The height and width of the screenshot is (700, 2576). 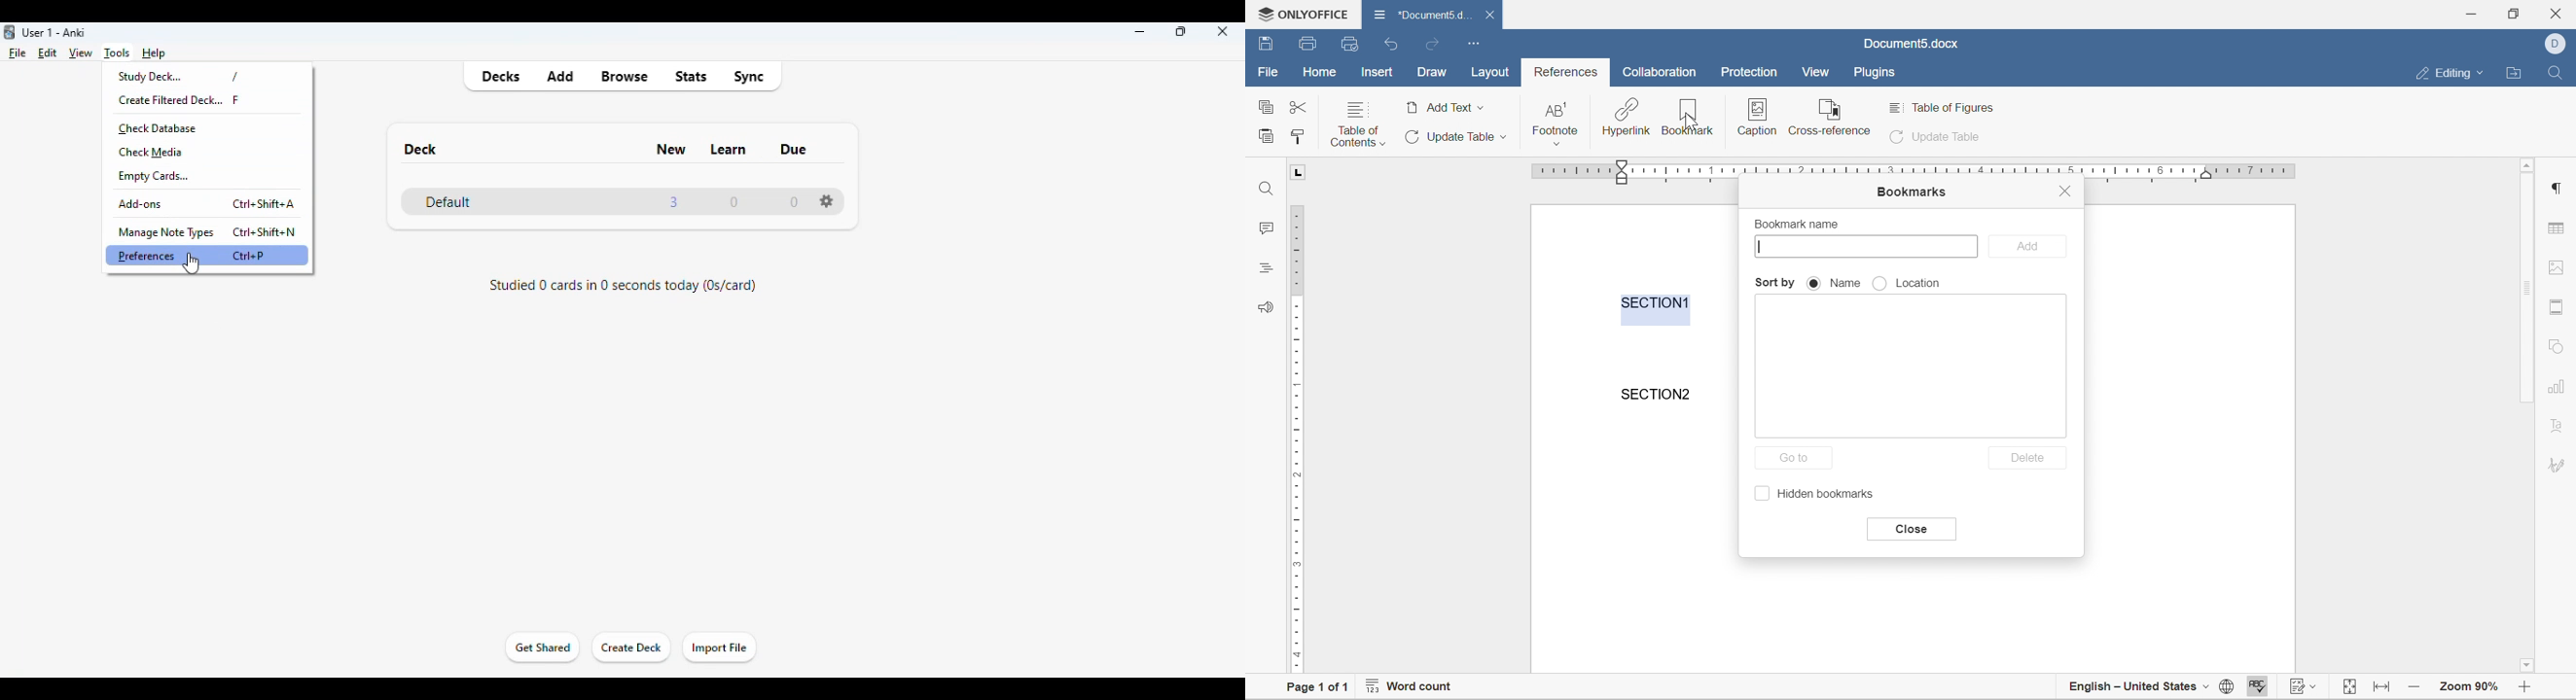 What do you see at coordinates (48, 52) in the screenshot?
I see `edit` at bounding box center [48, 52].